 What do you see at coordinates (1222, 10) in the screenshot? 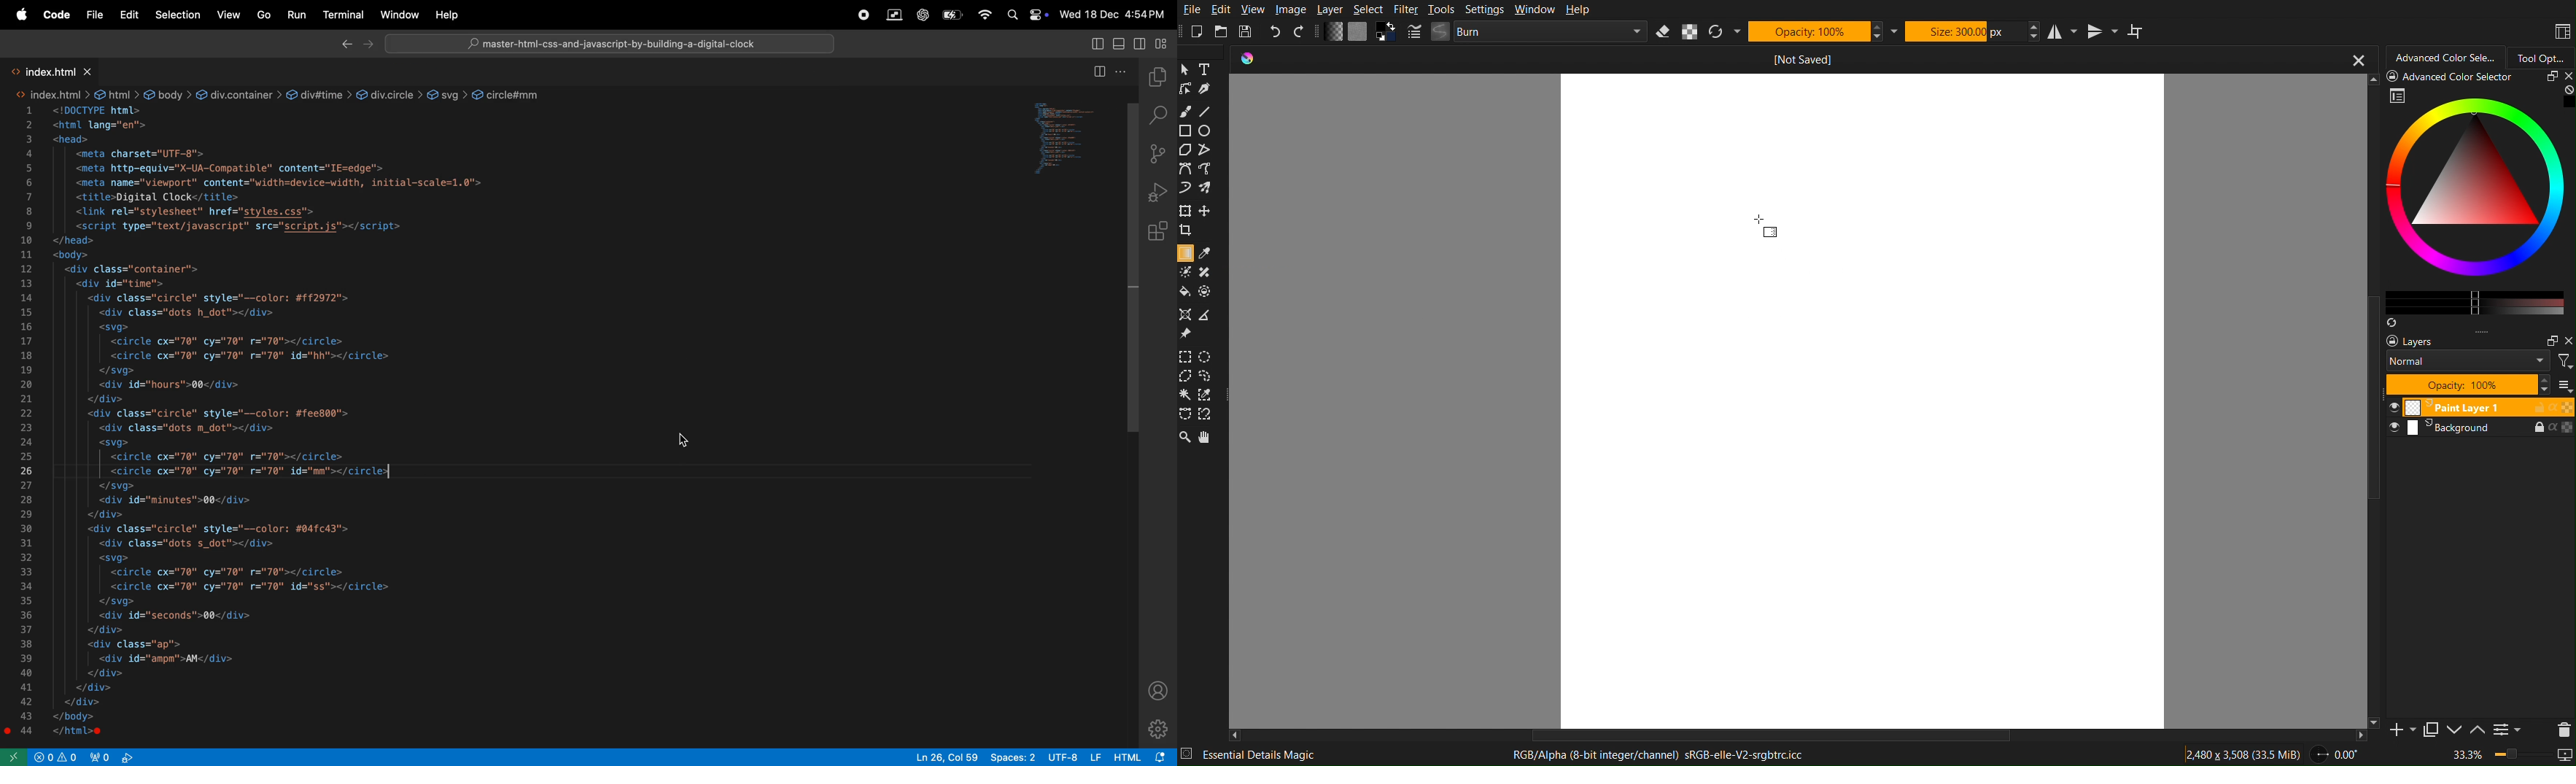
I see `Edit` at bounding box center [1222, 10].